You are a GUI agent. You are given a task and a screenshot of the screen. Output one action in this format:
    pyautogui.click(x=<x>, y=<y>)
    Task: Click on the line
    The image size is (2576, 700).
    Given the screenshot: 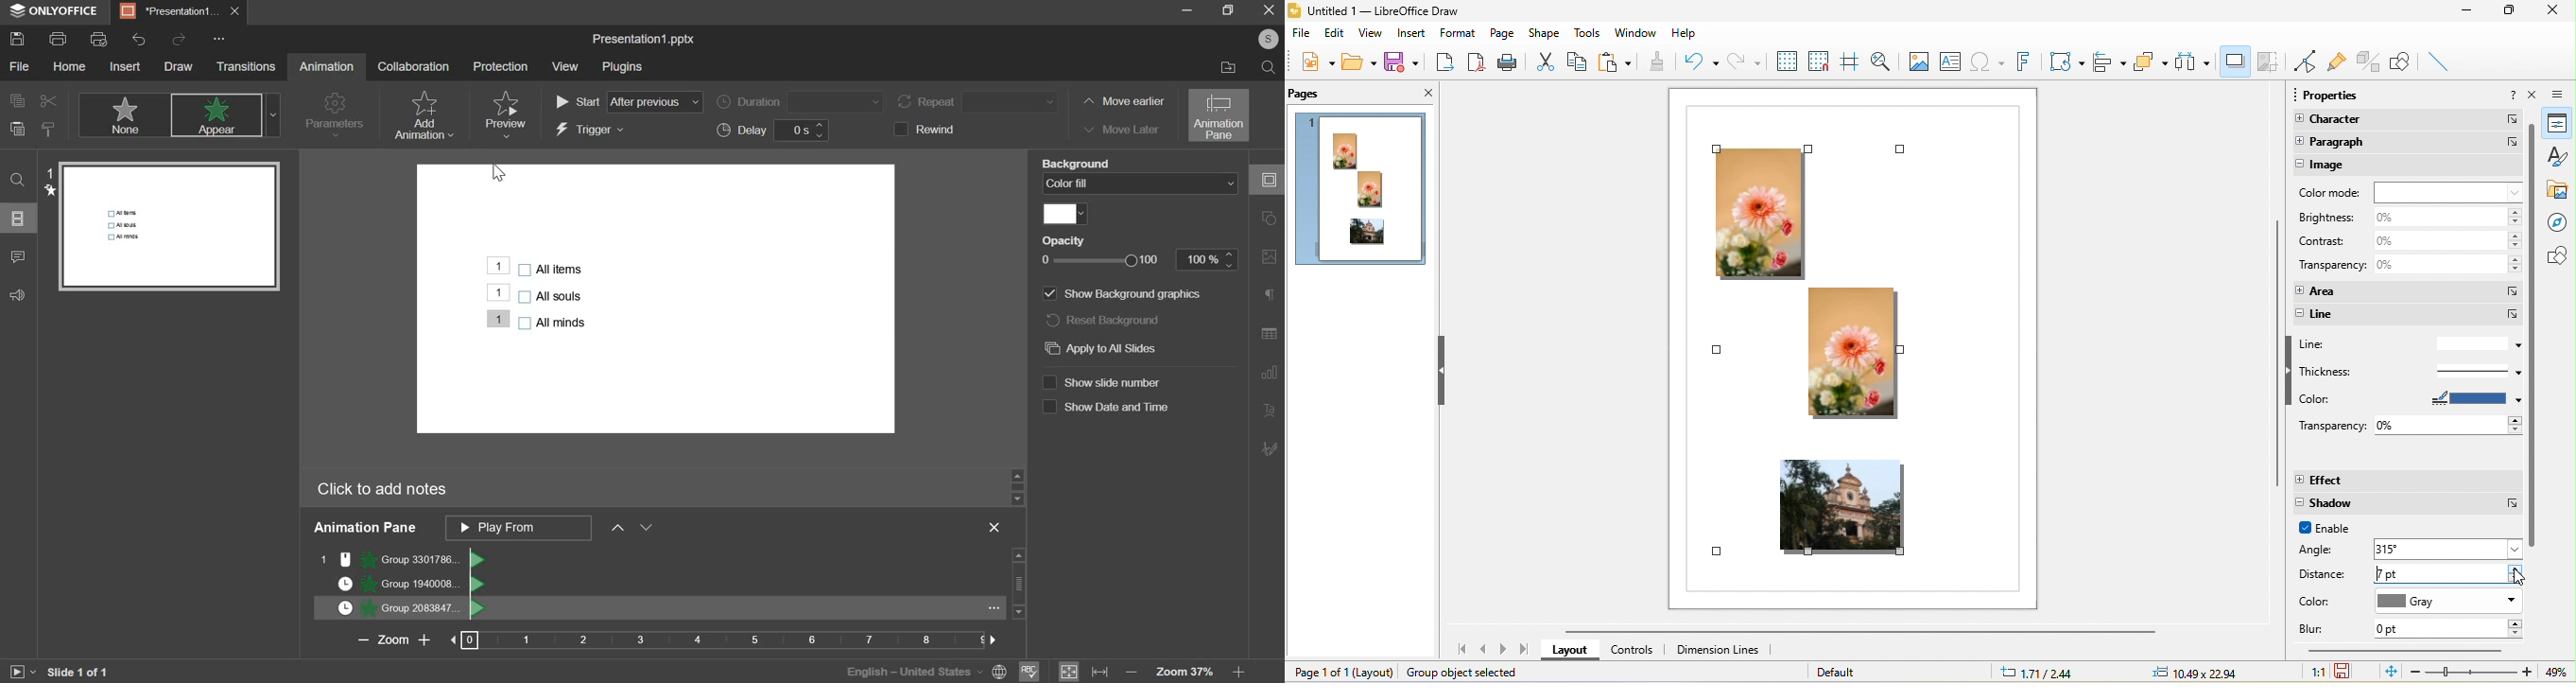 What is the action you would take?
    pyautogui.click(x=2409, y=344)
    